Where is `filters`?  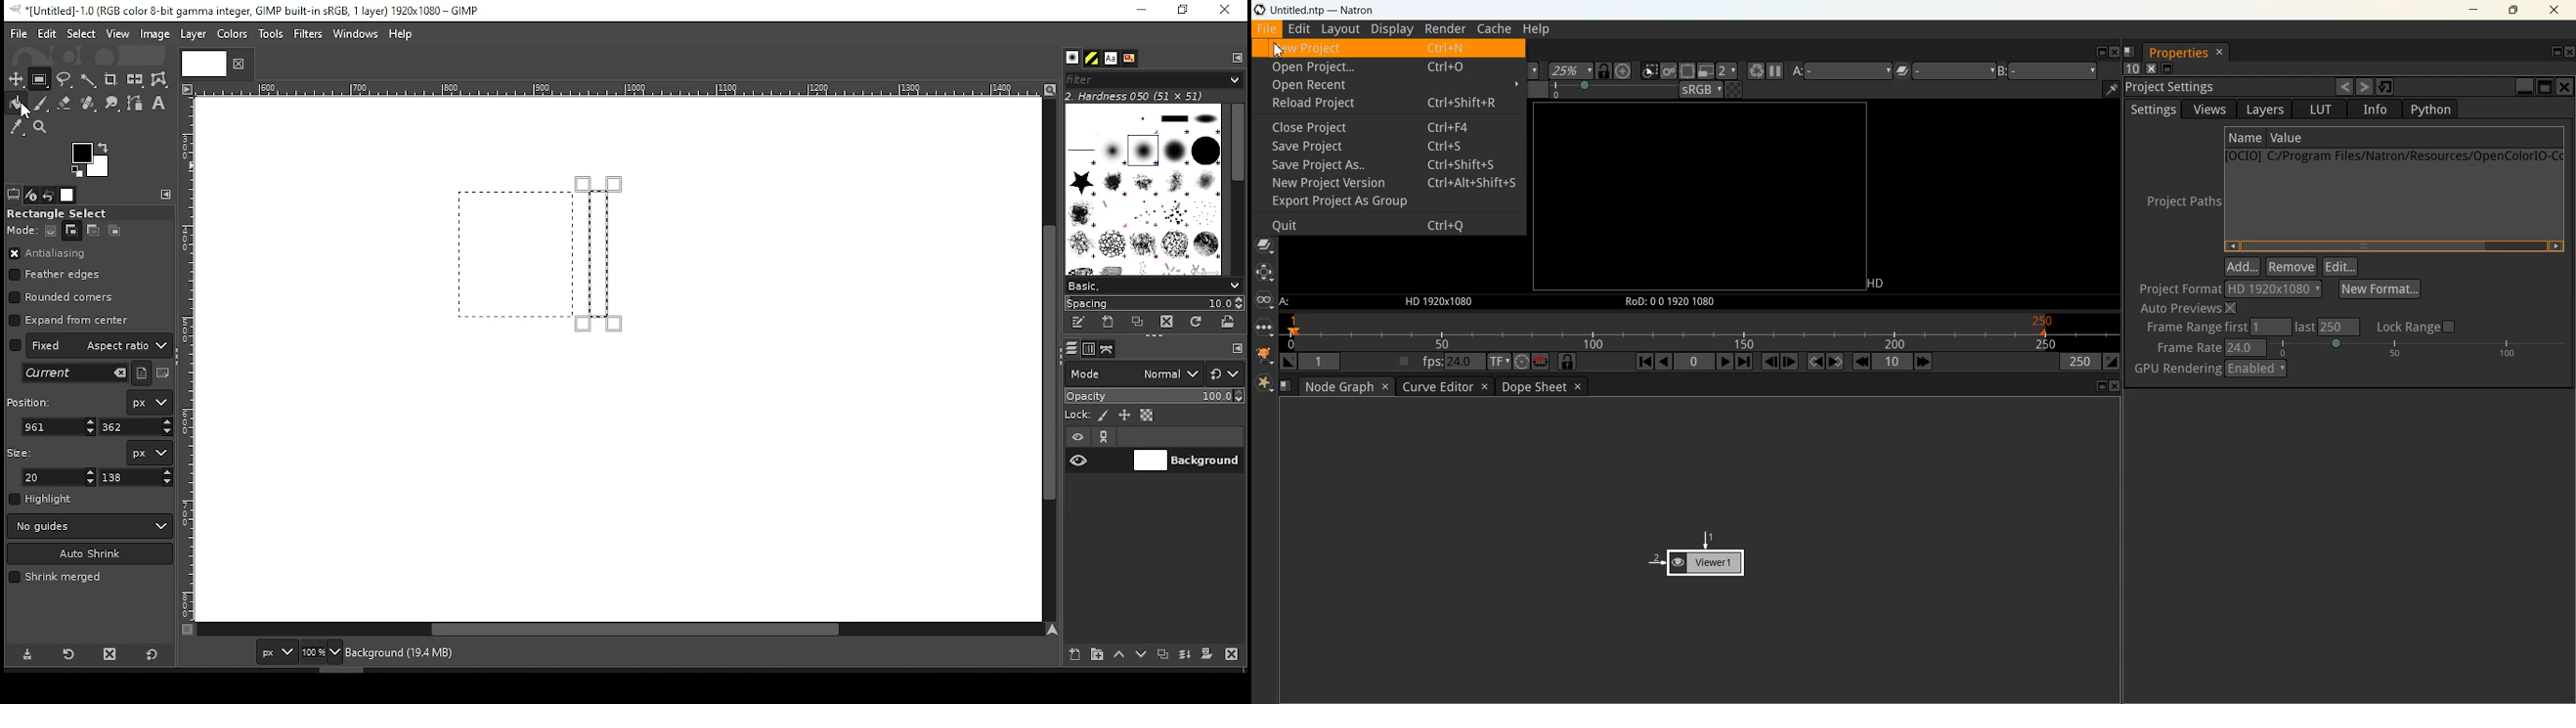
filters is located at coordinates (311, 34).